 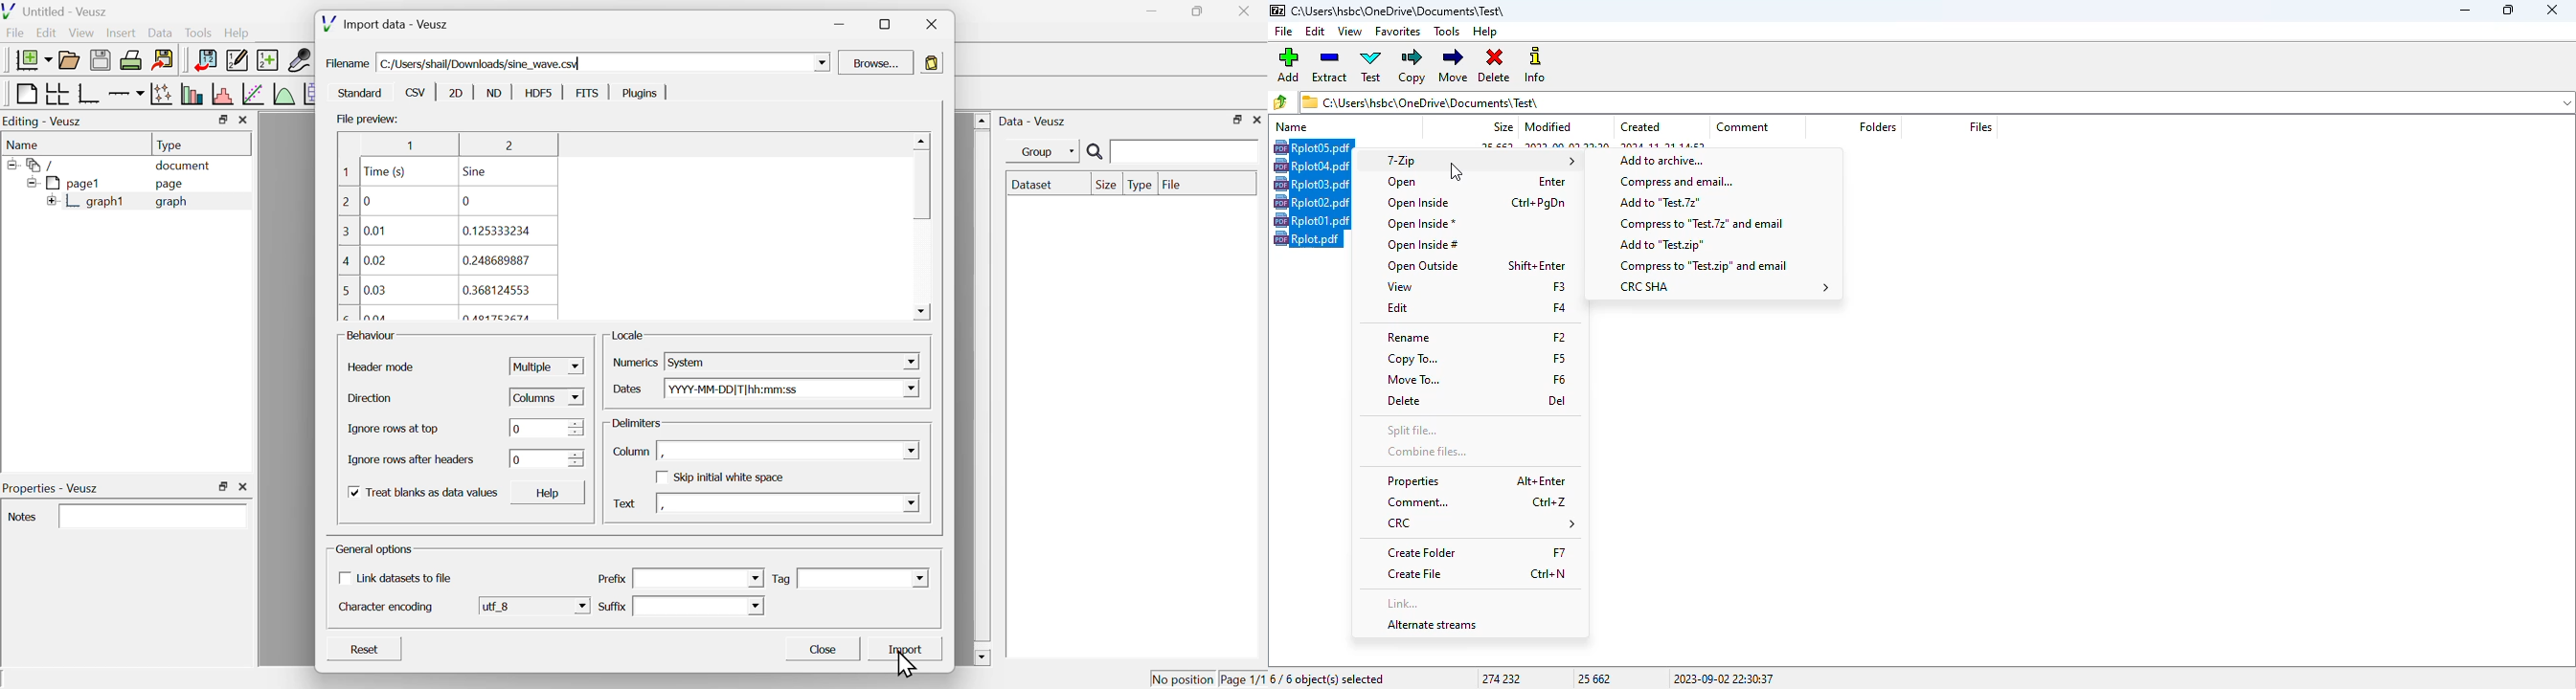 I want to click on delete, so click(x=1477, y=401).